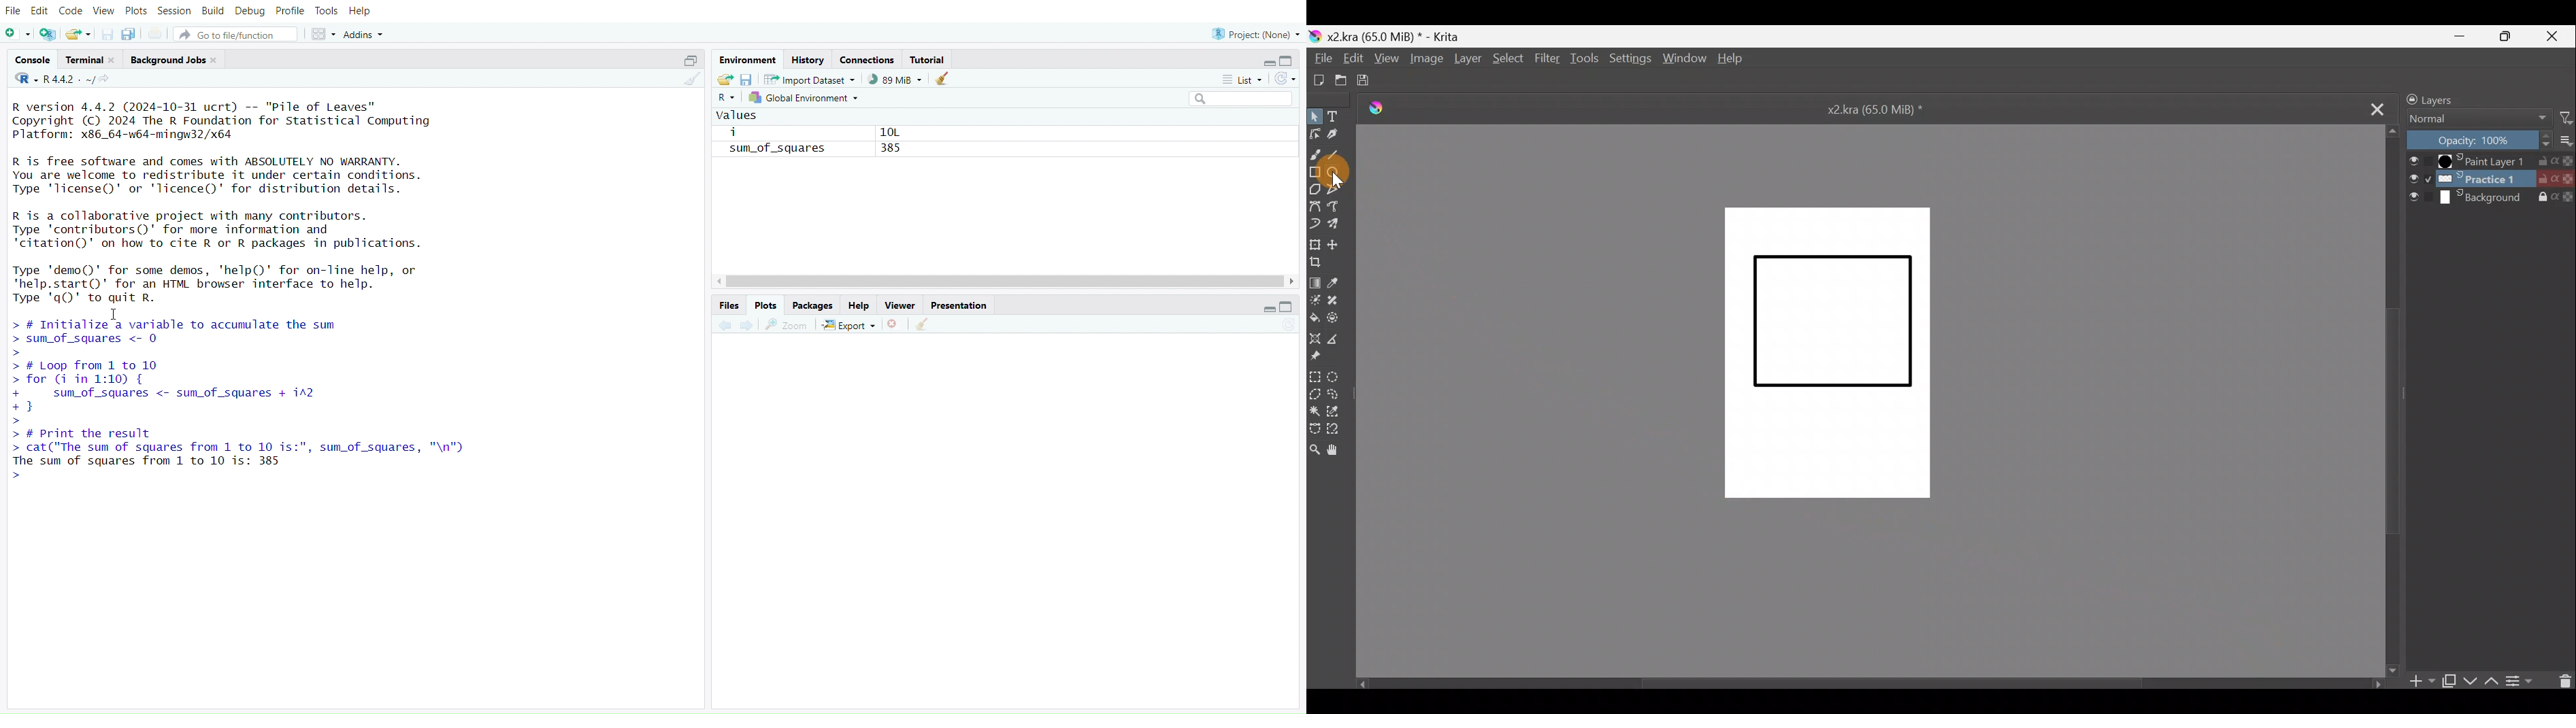 Image resolution: width=2576 pixels, height=728 pixels. I want to click on console, so click(32, 58).